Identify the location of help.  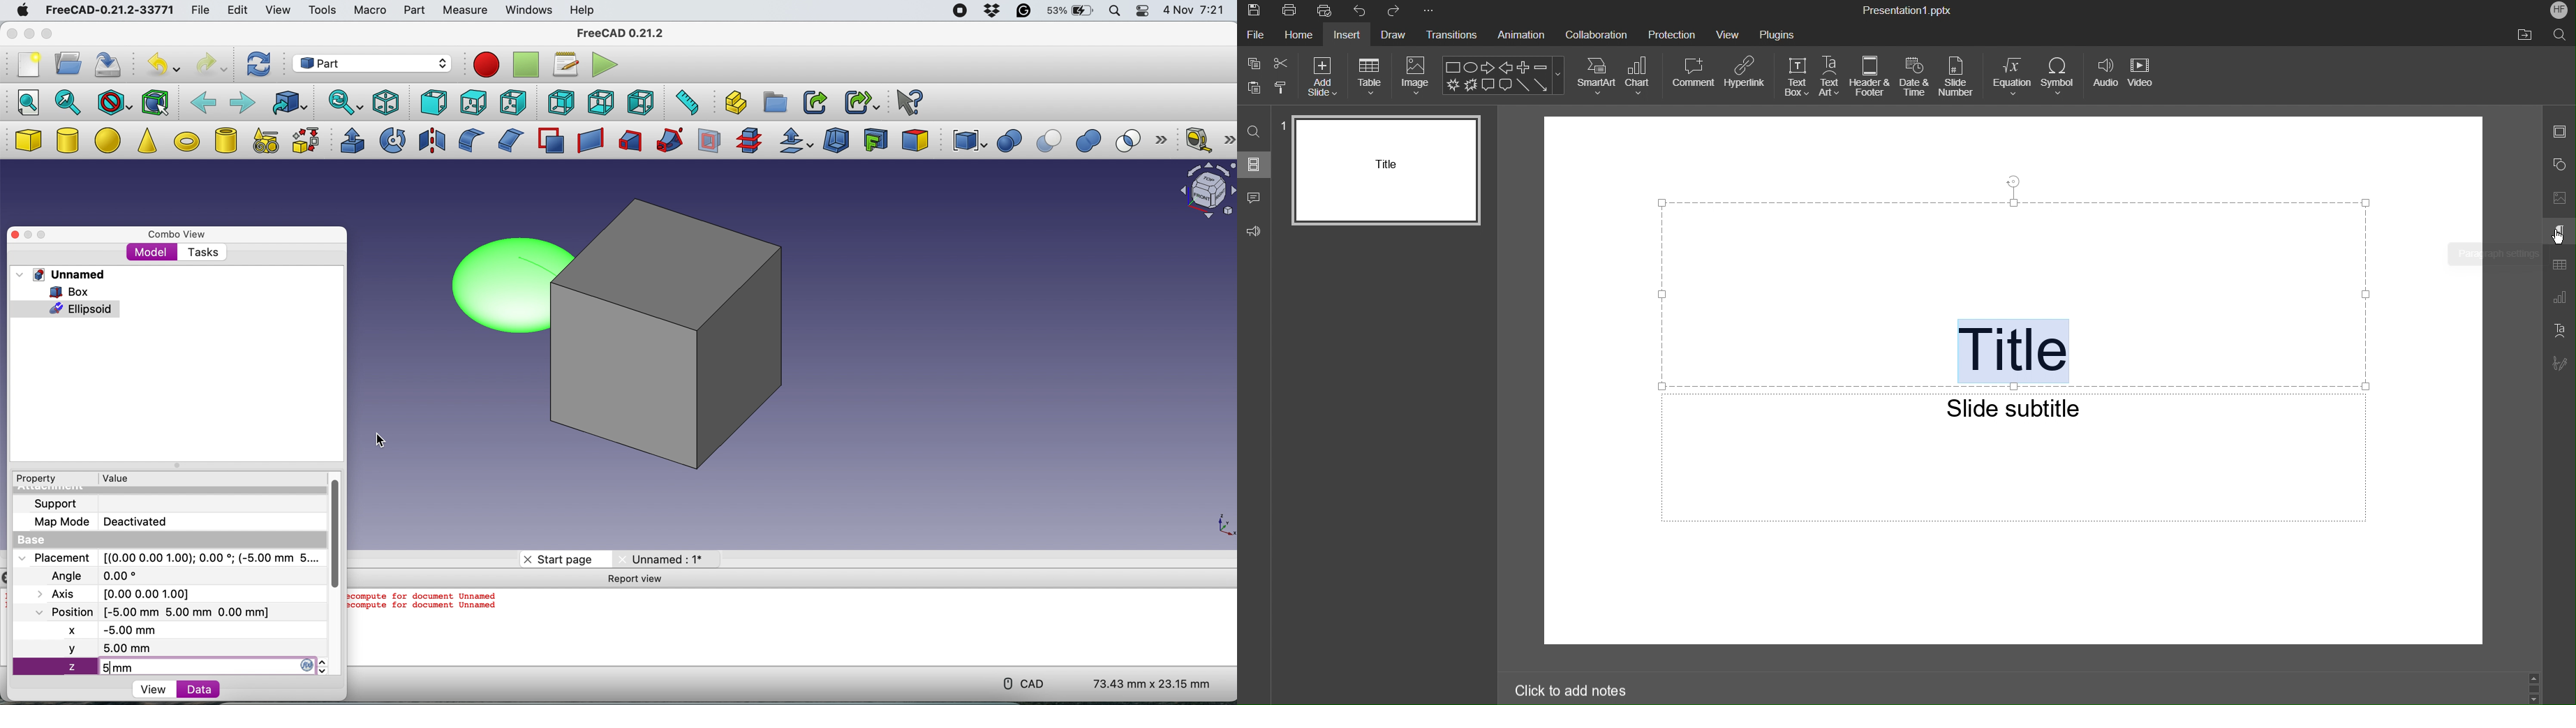
(581, 9).